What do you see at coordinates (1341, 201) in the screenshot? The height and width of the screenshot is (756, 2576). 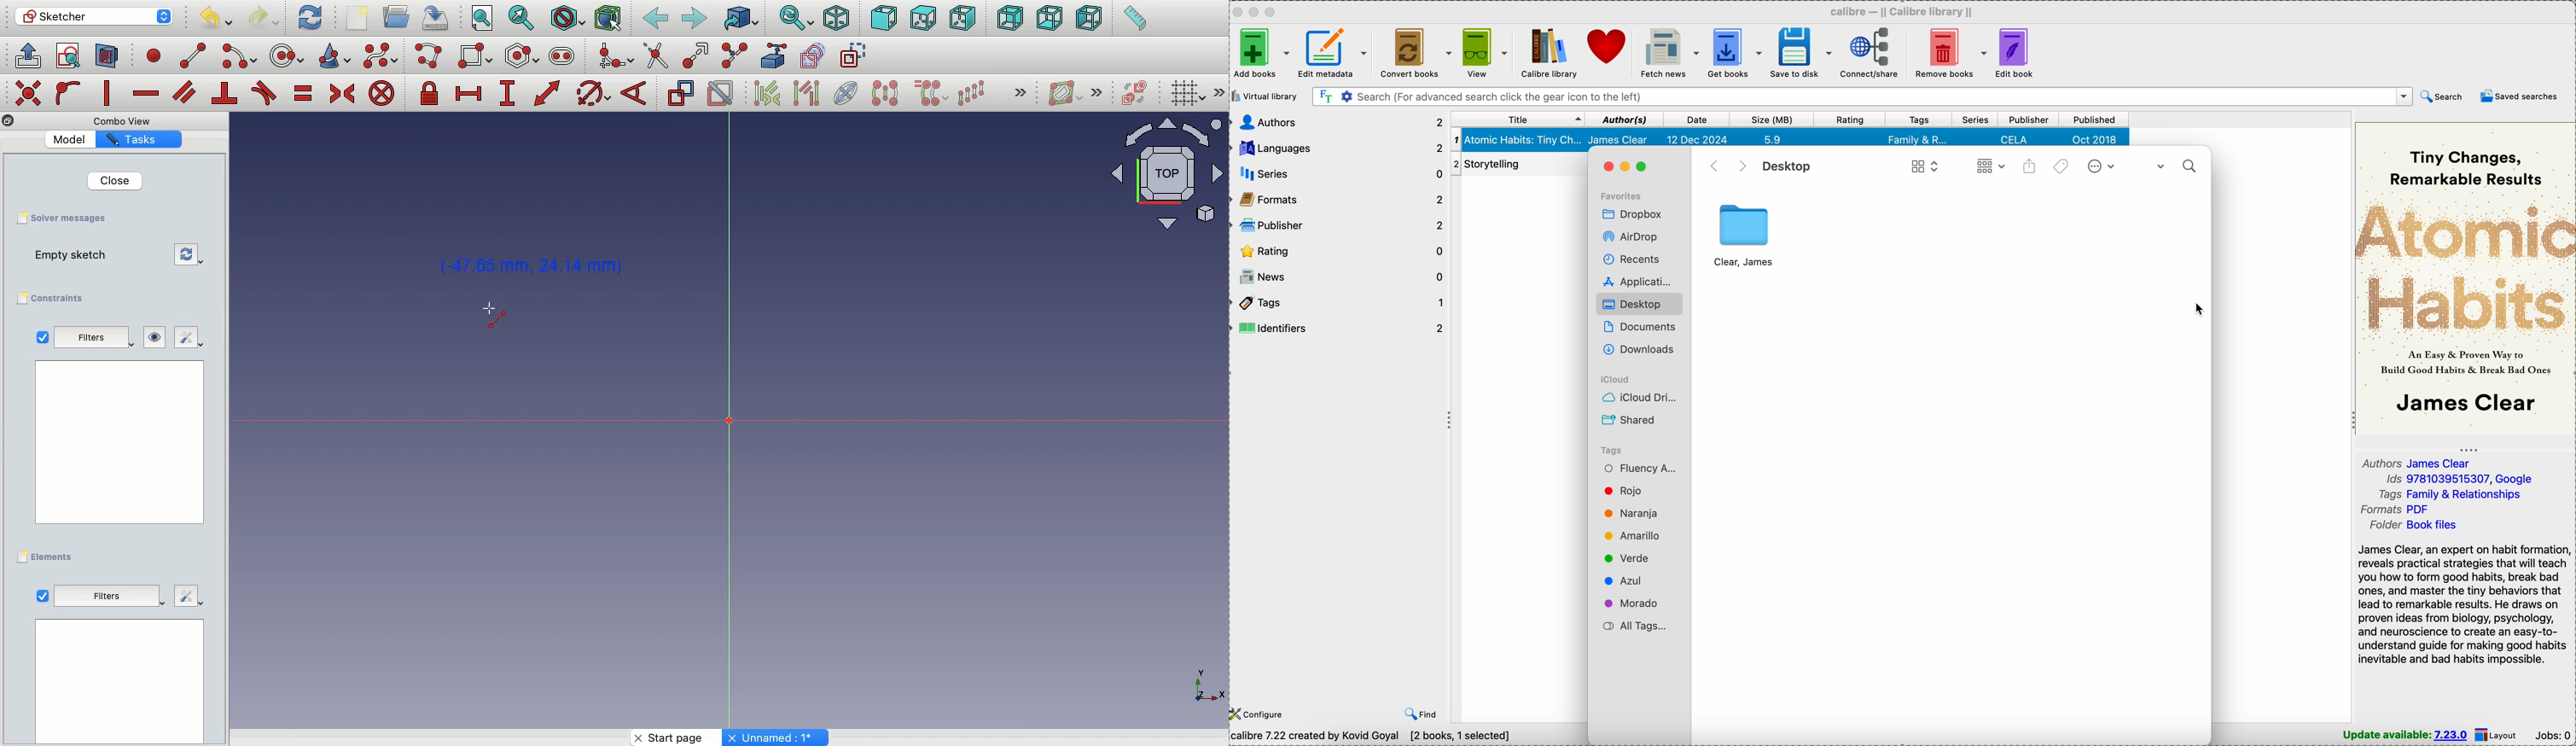 I see `formats` at bounding box center [1341, 201].